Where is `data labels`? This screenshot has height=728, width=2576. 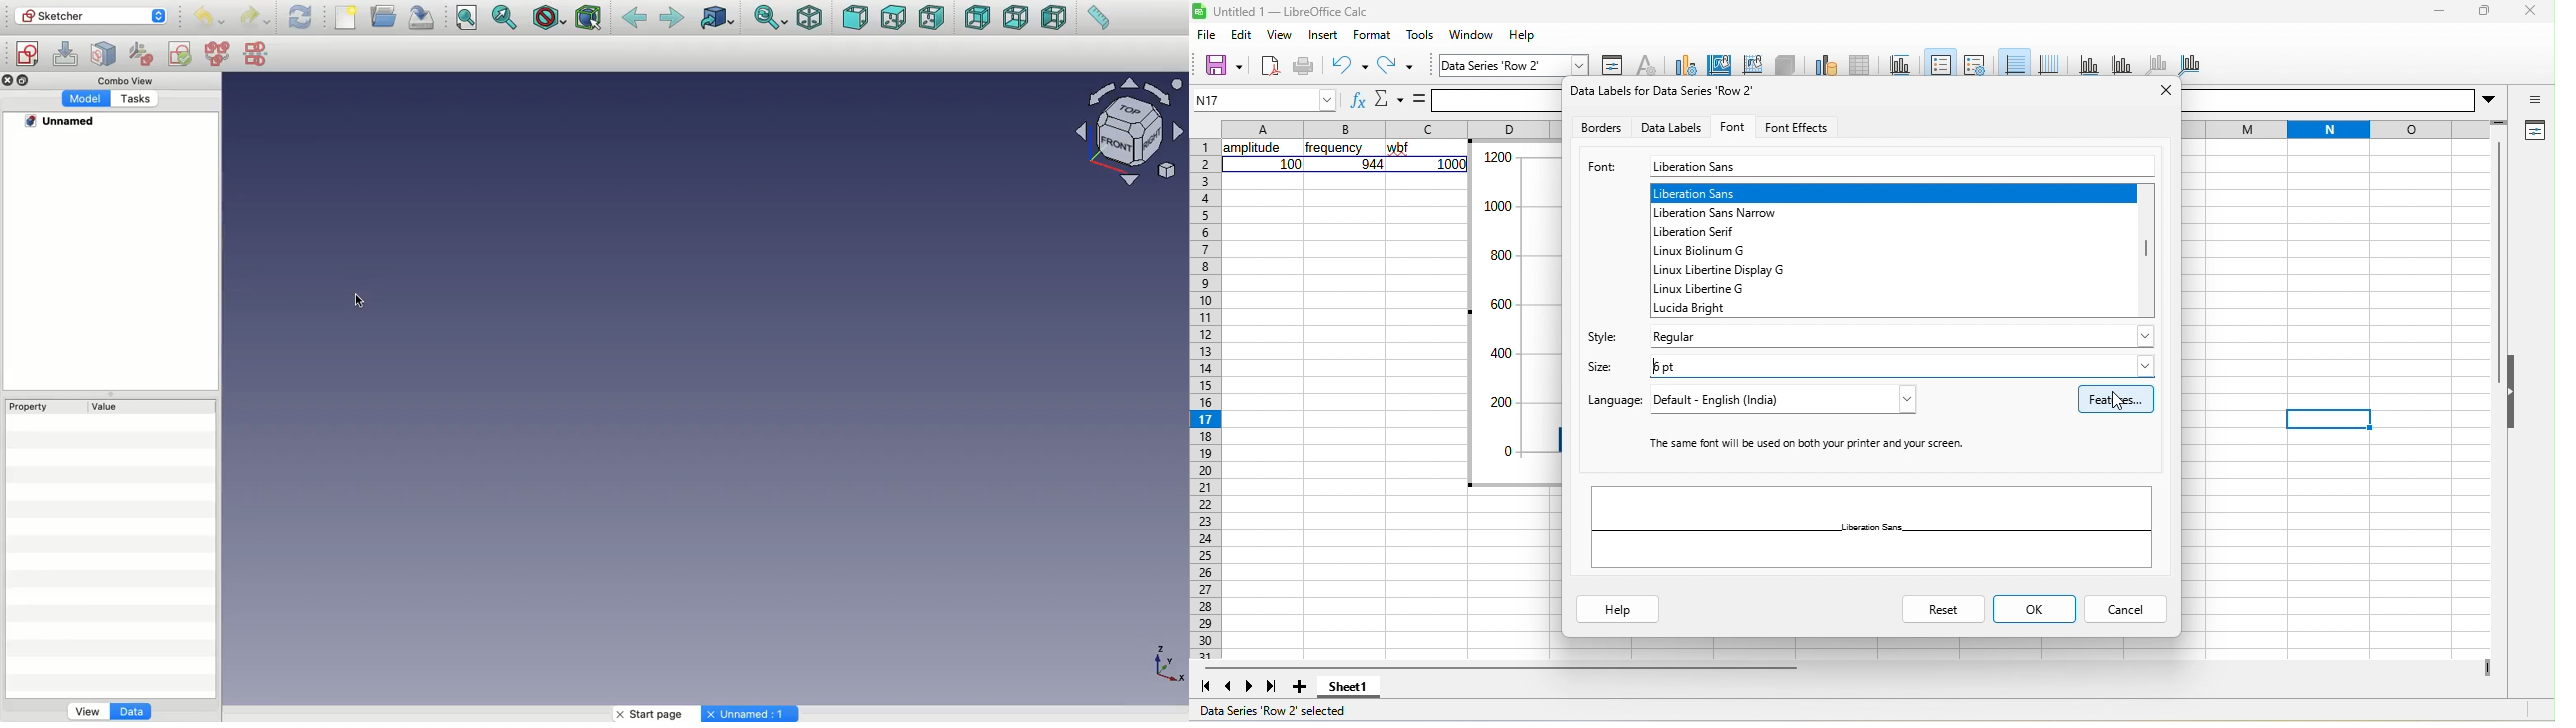 data labels is located at coordinates (1669, 127).